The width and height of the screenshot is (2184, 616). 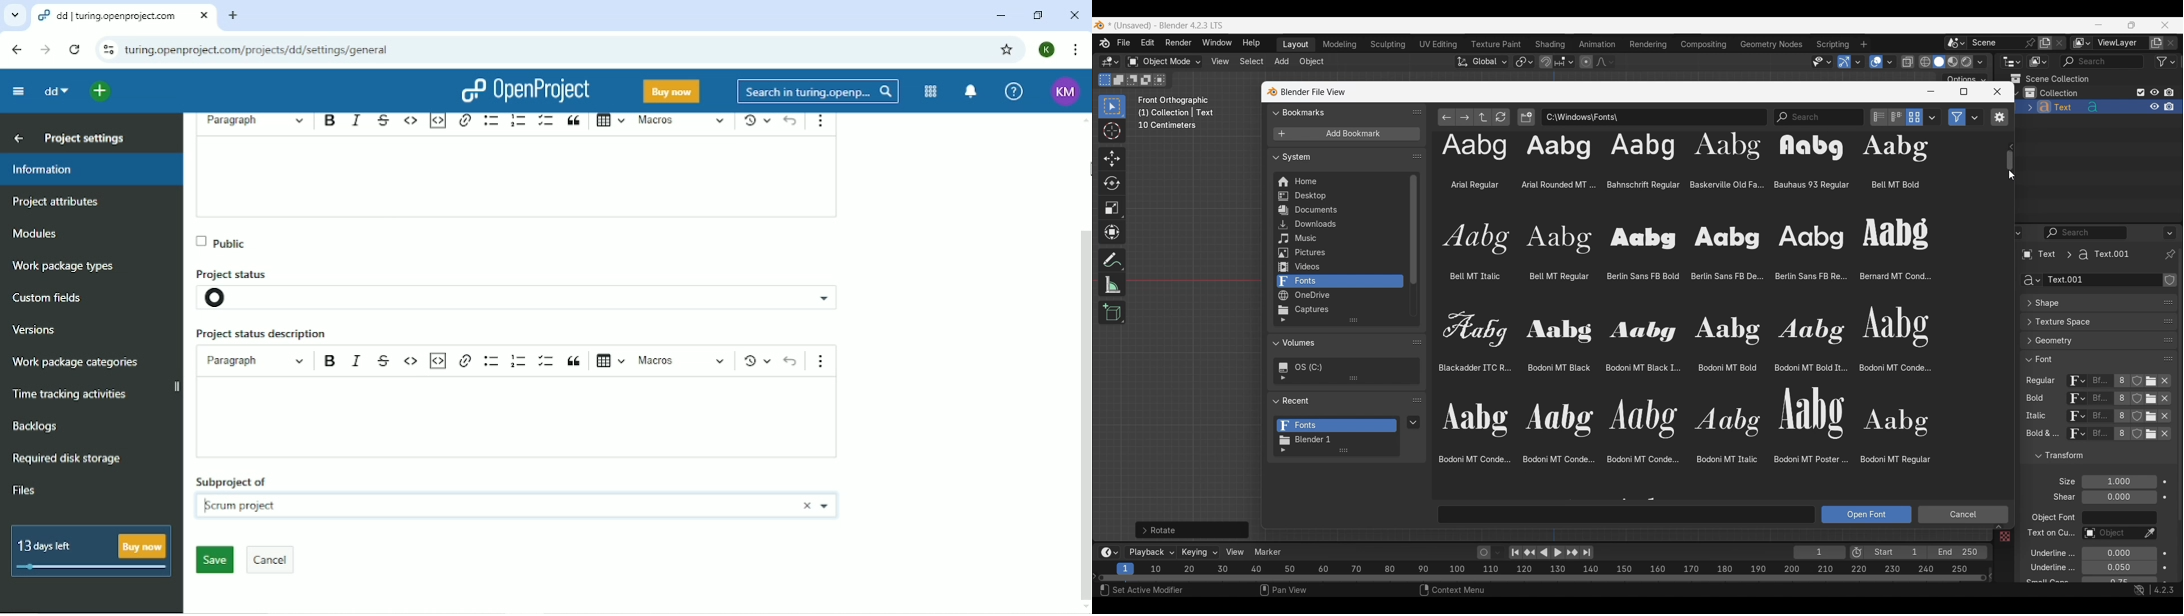 I want to click on Auto keying , so click(x=1484, y=553).